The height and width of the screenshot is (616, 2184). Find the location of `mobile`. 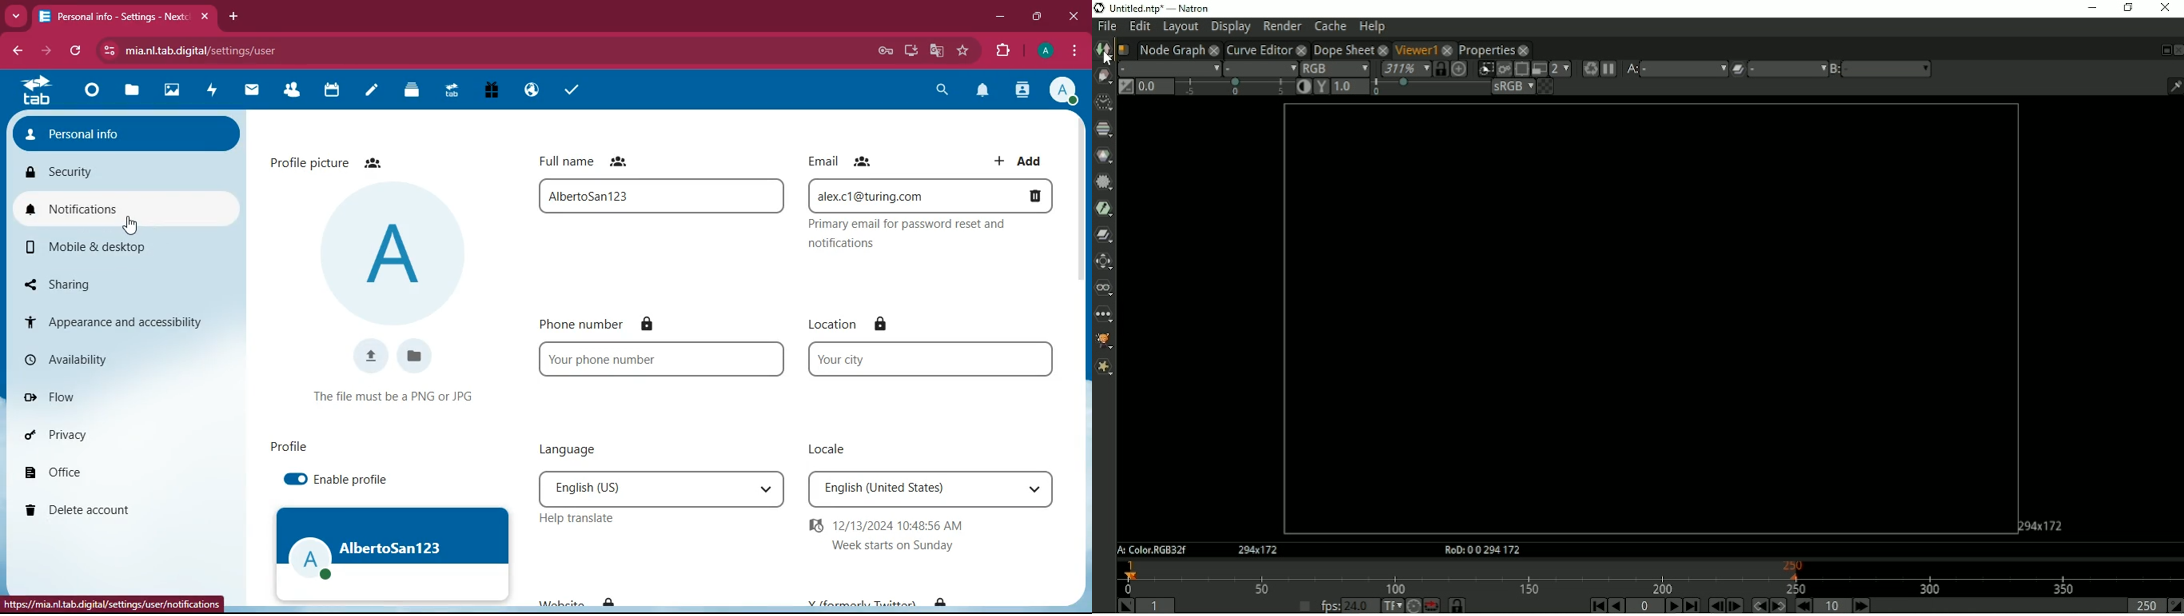

mobile is located at coordinates (126, 249).